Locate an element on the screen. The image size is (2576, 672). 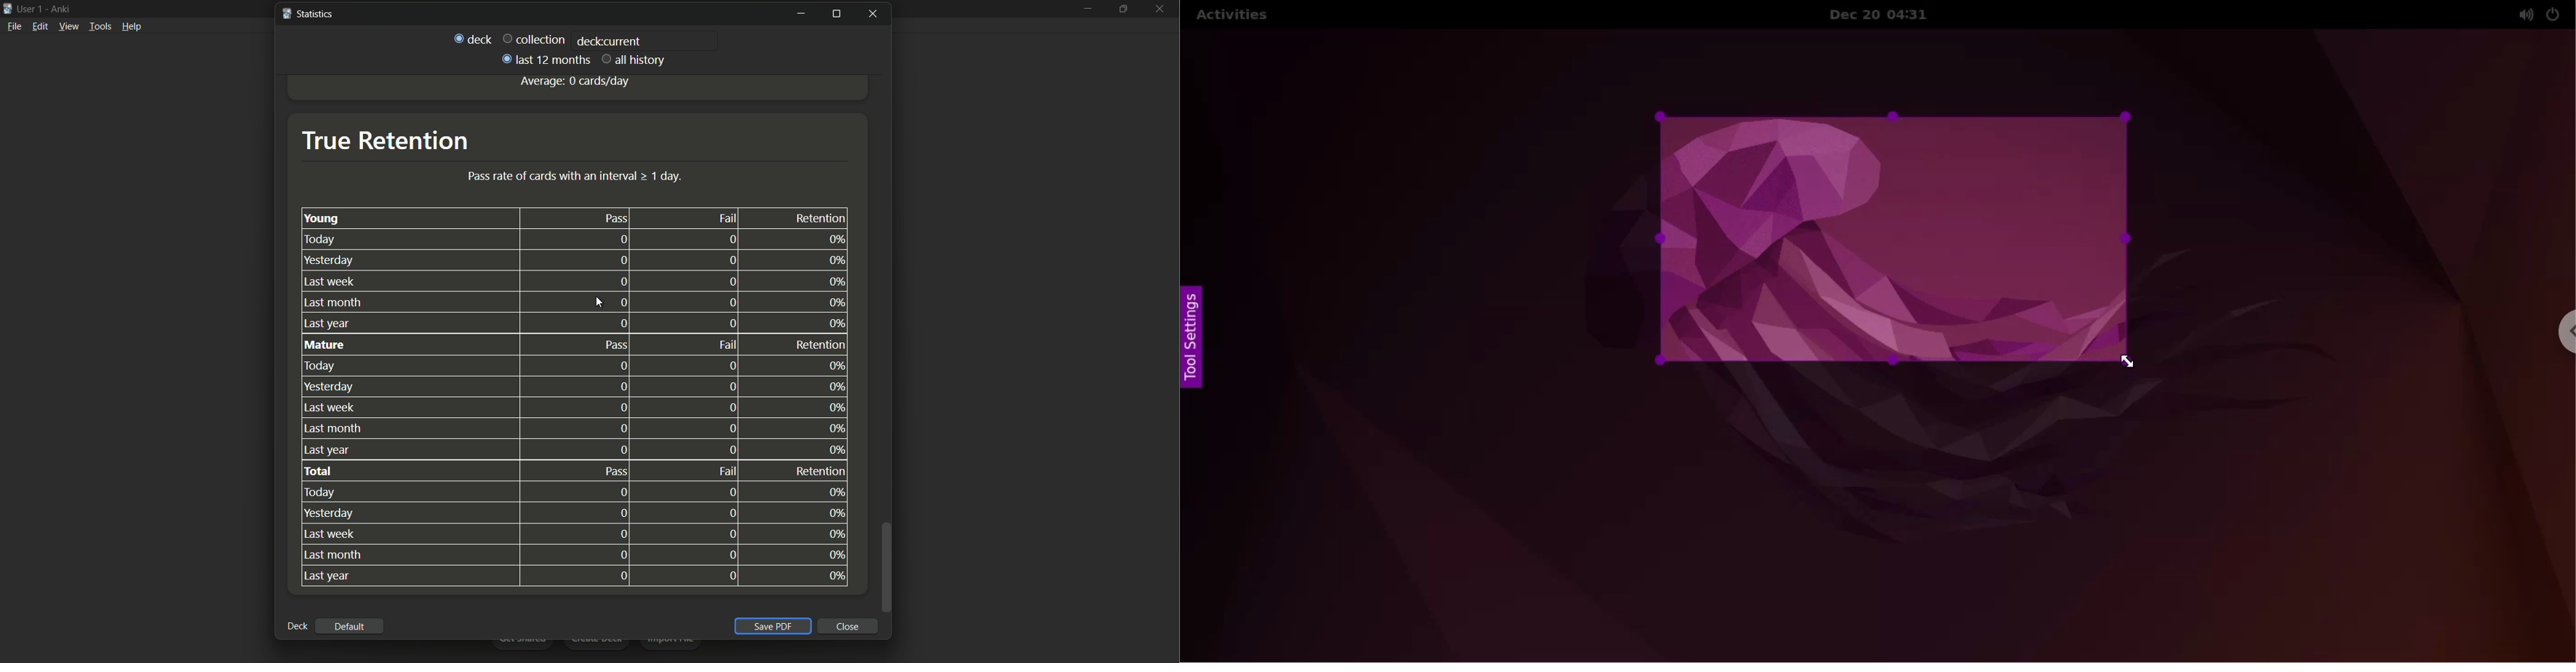
app name is located at coordinates (60, 9).